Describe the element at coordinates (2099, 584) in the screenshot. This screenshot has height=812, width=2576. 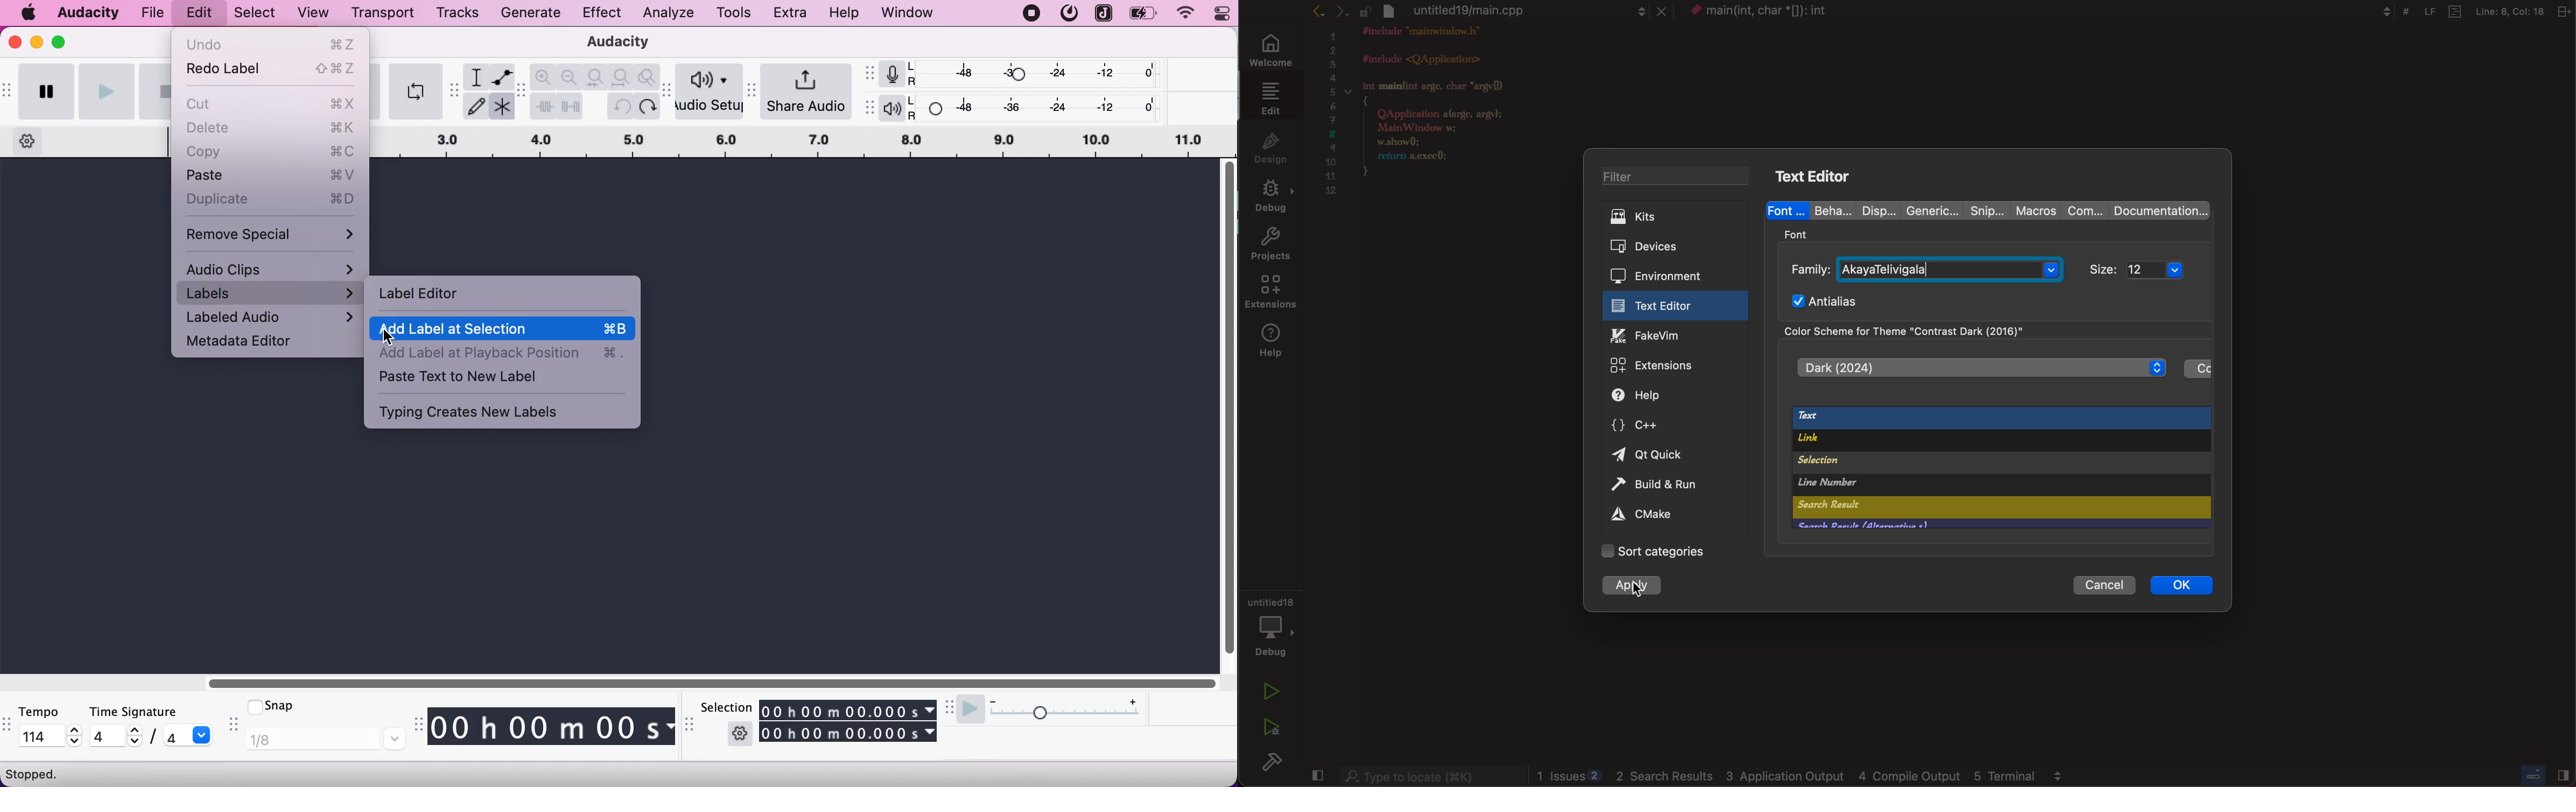
I see `cancel` at that location.